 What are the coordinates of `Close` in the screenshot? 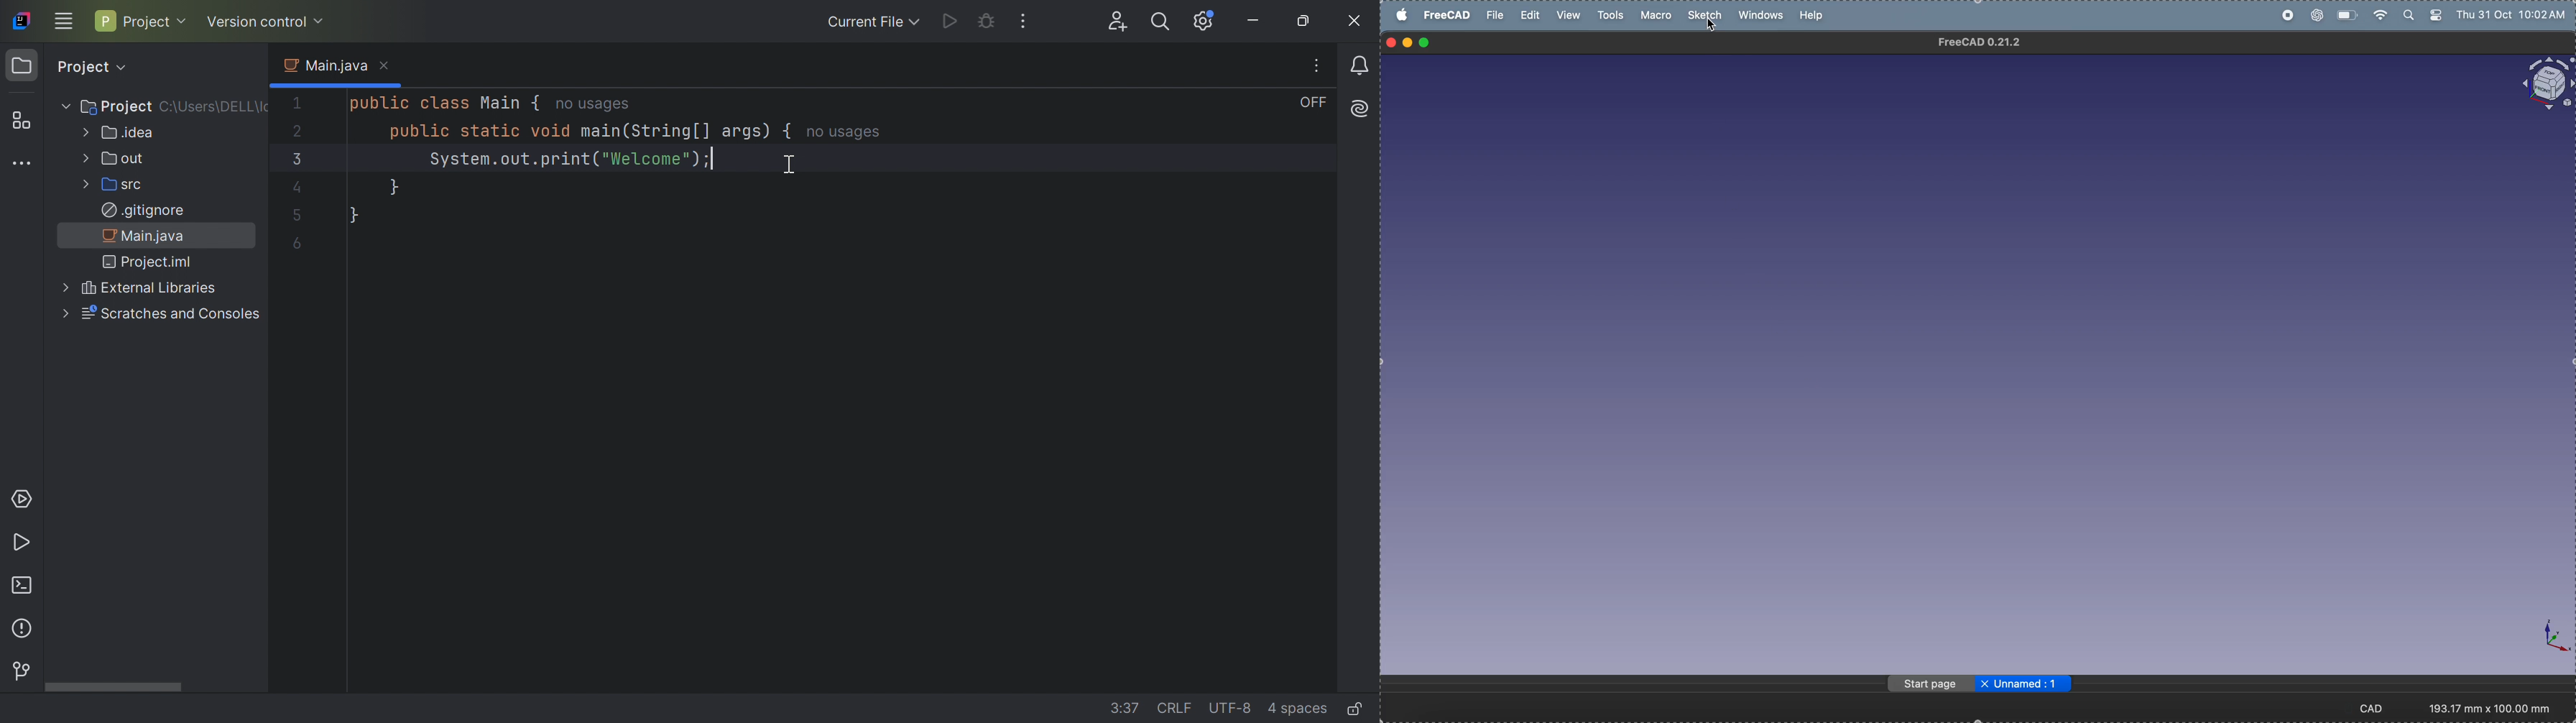 It's located at (386, 65).